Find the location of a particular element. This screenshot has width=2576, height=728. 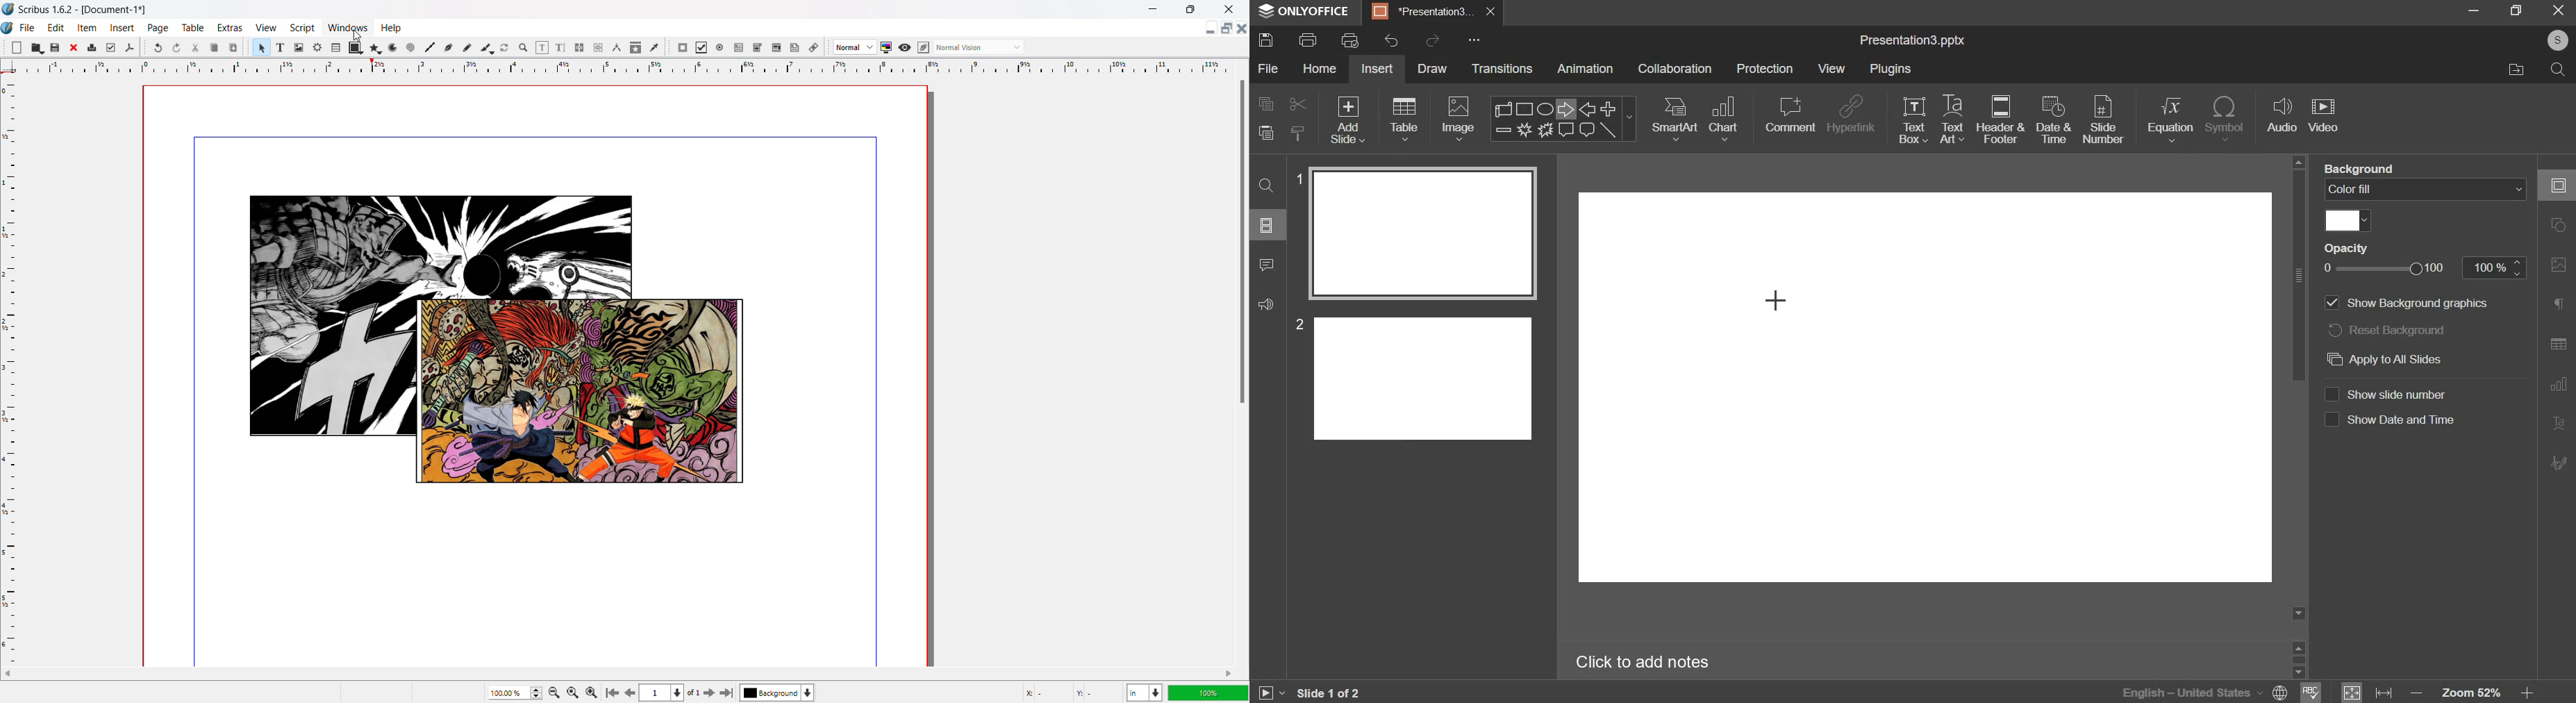

rounded rectangular callout is located at coordinates (1586, 132).